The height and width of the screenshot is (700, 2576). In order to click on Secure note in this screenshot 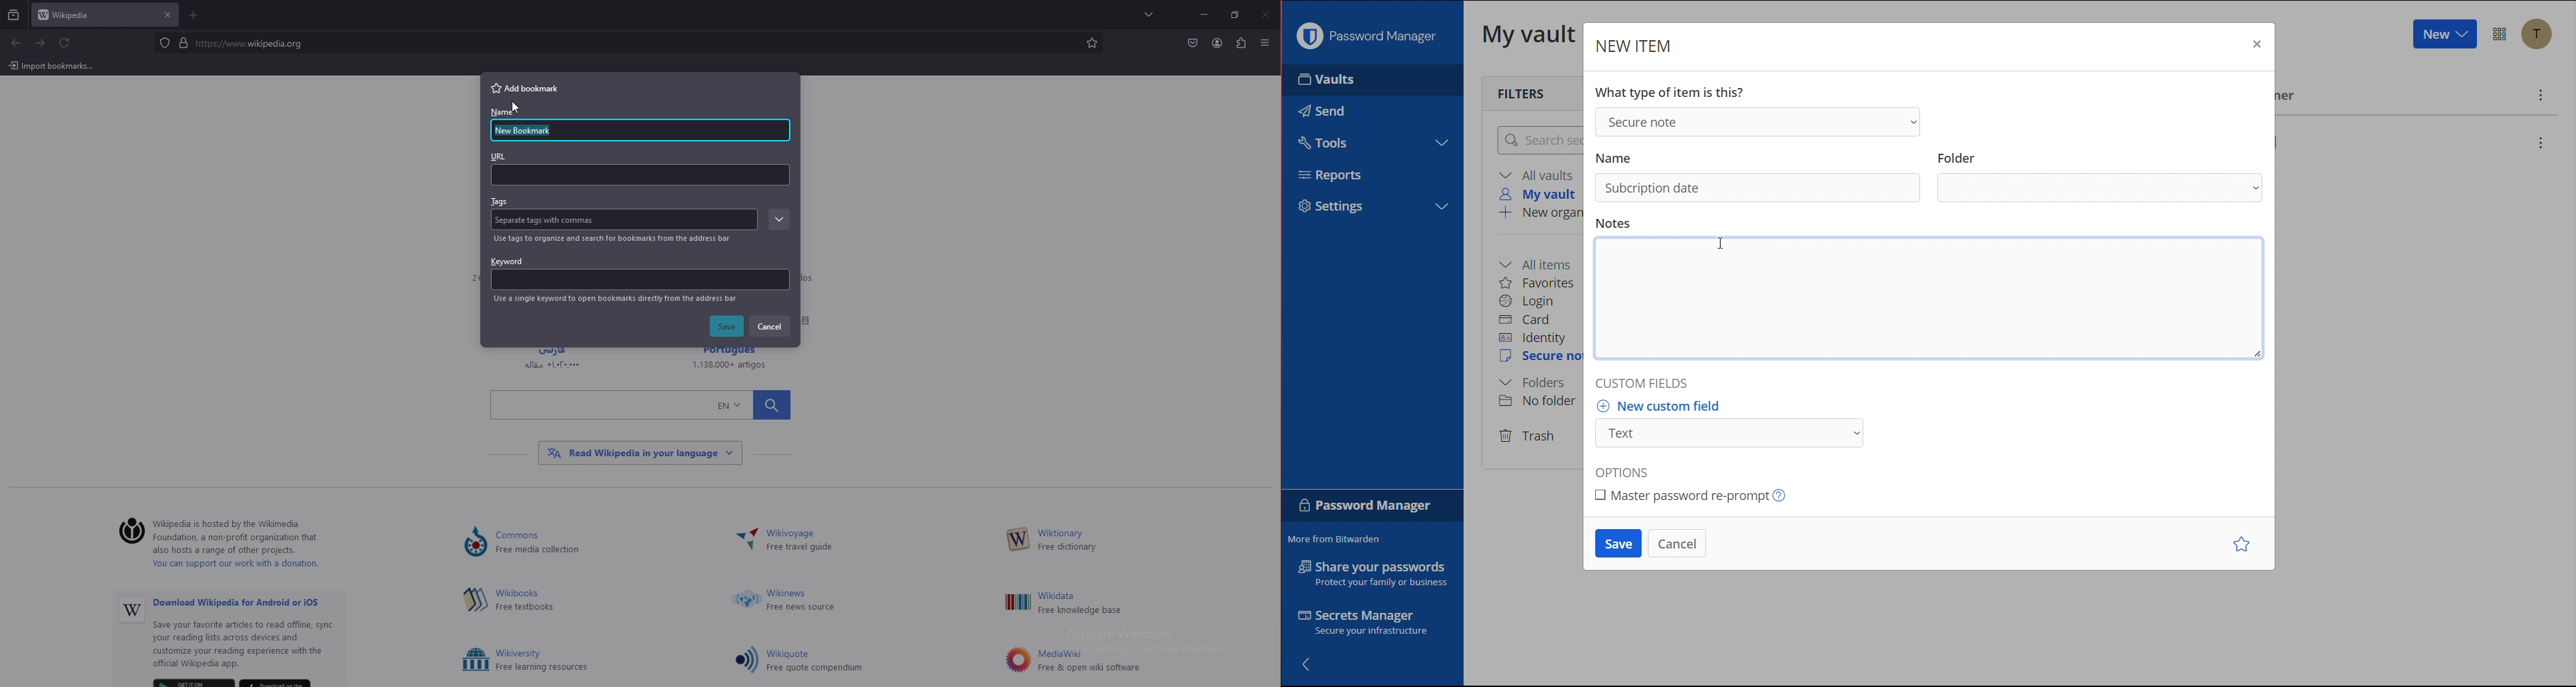, I will do `click(1756, 121)`.